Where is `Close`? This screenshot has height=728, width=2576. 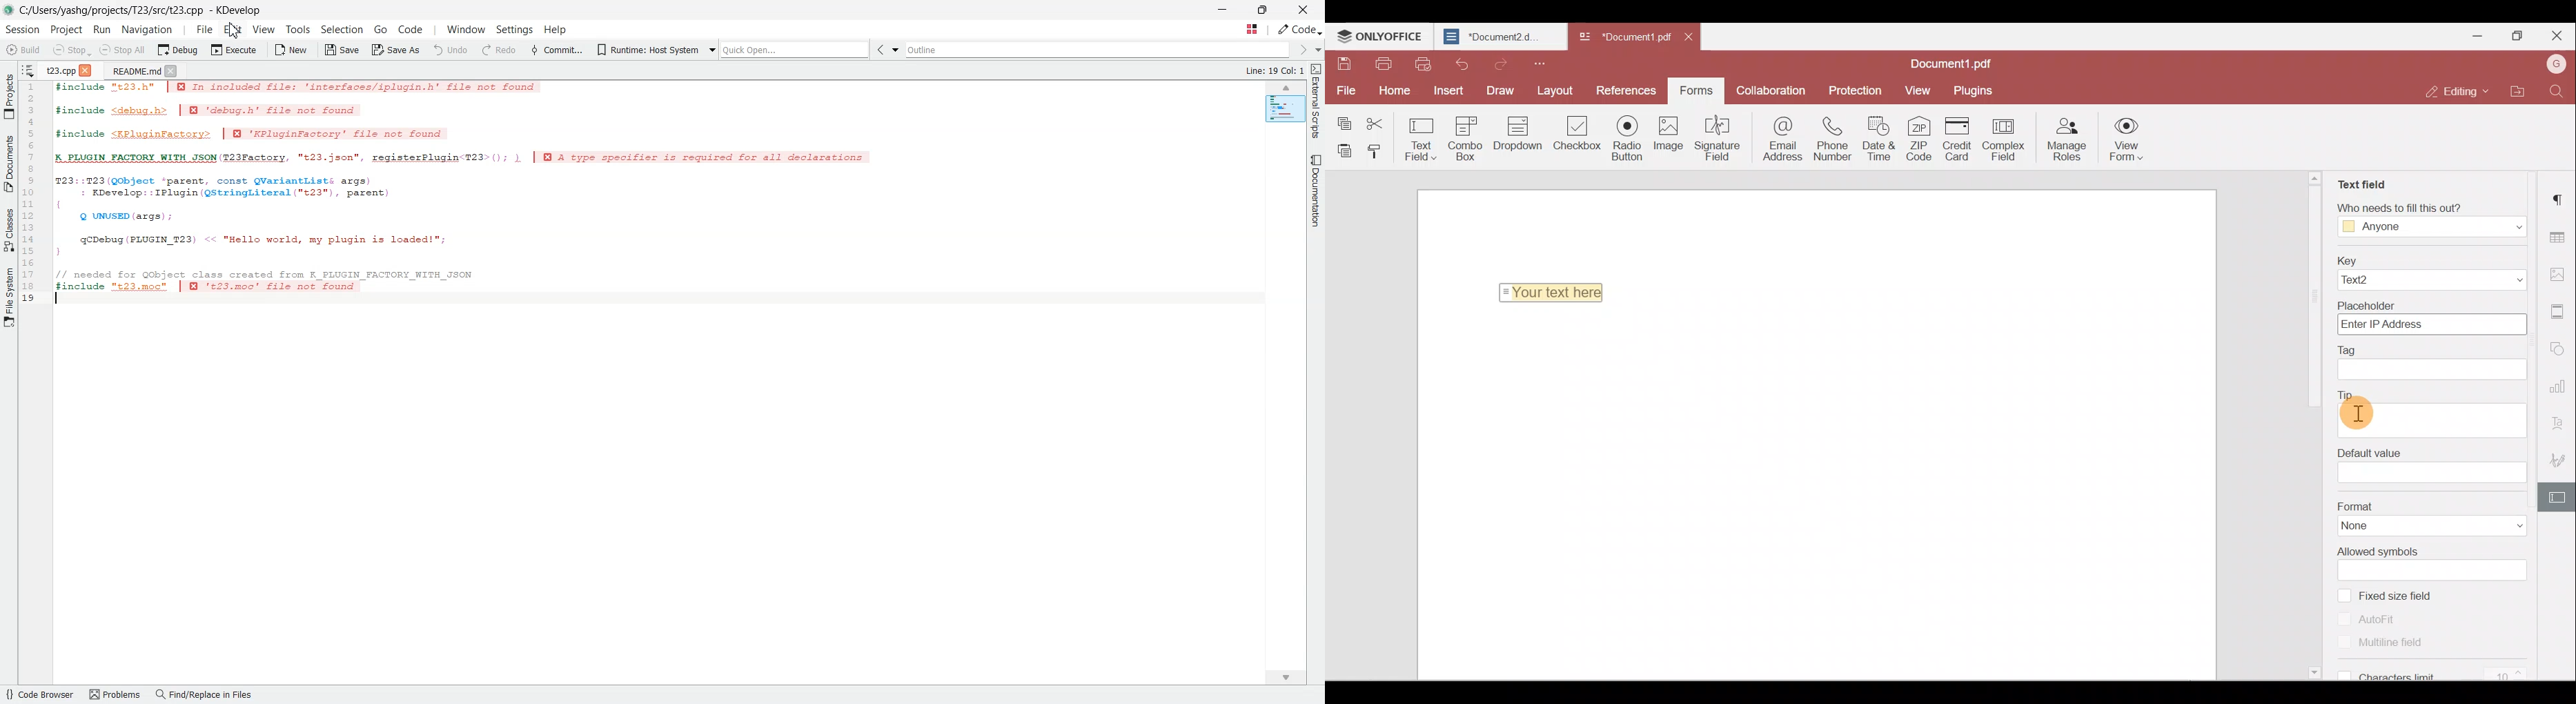
Close is located at coordinates (88, 69).